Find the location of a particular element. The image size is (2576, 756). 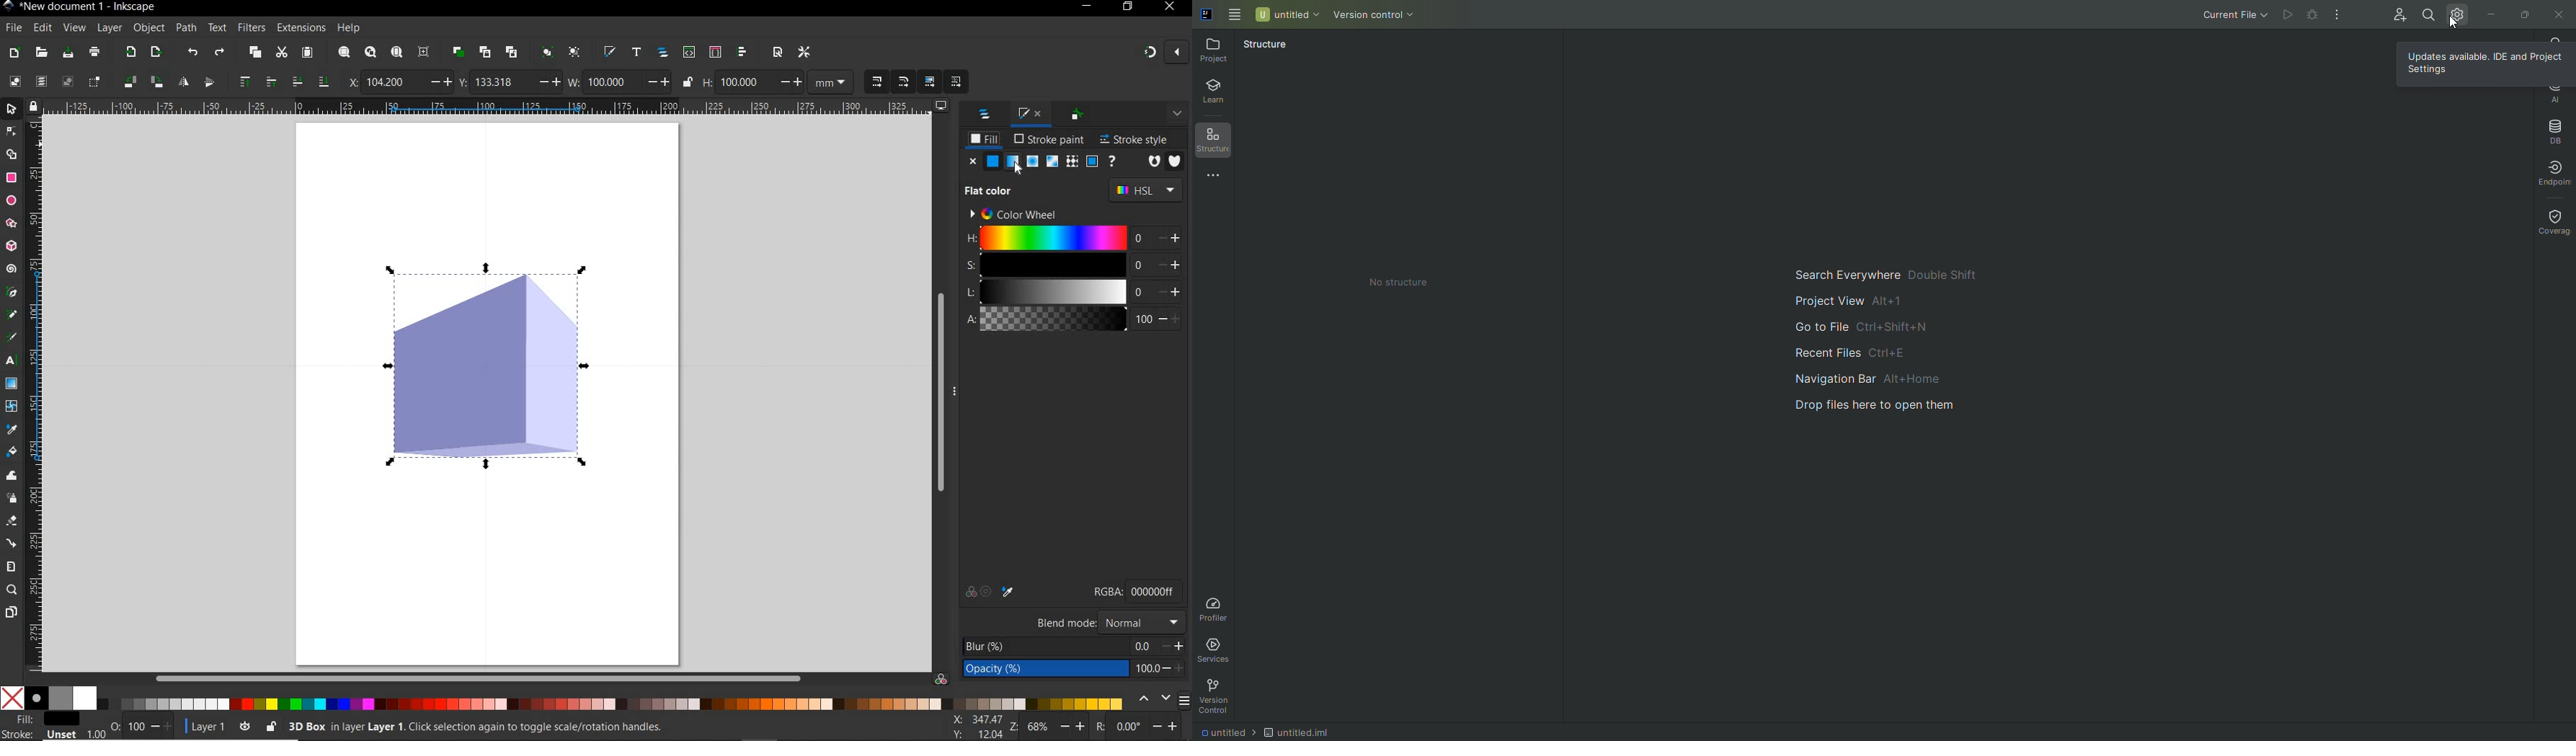

COLOR WHEEL is located at coordinates (1011, 214).